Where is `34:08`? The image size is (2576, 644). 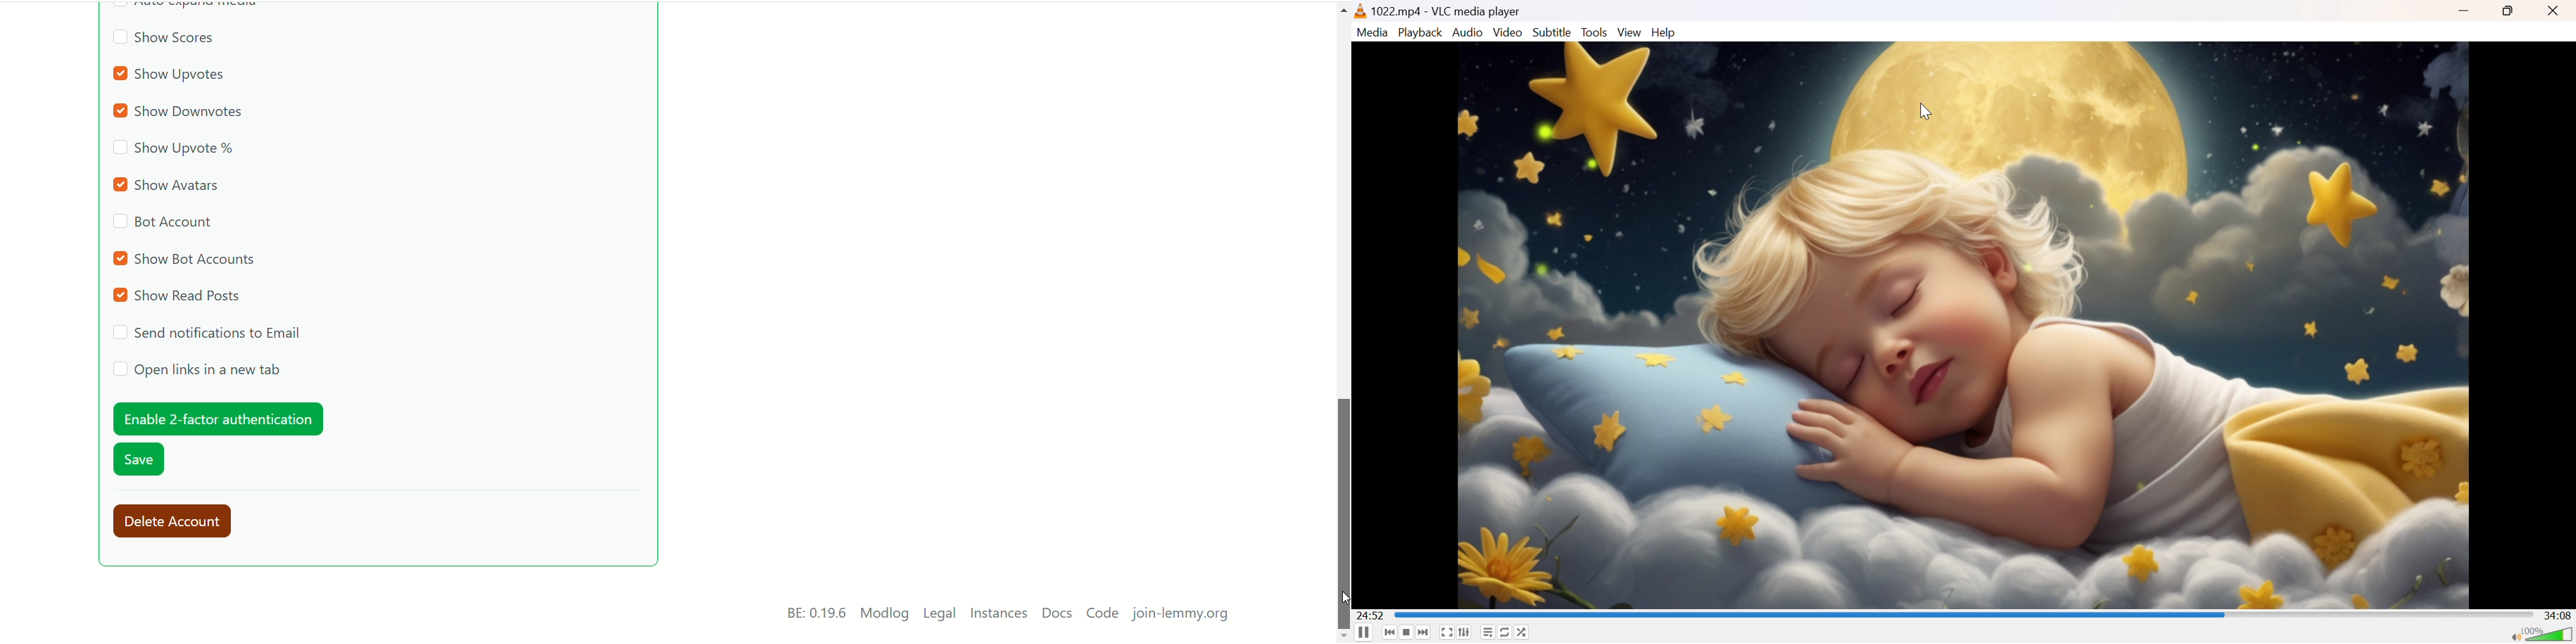
34:08 is located at coordinates (2558, 614).